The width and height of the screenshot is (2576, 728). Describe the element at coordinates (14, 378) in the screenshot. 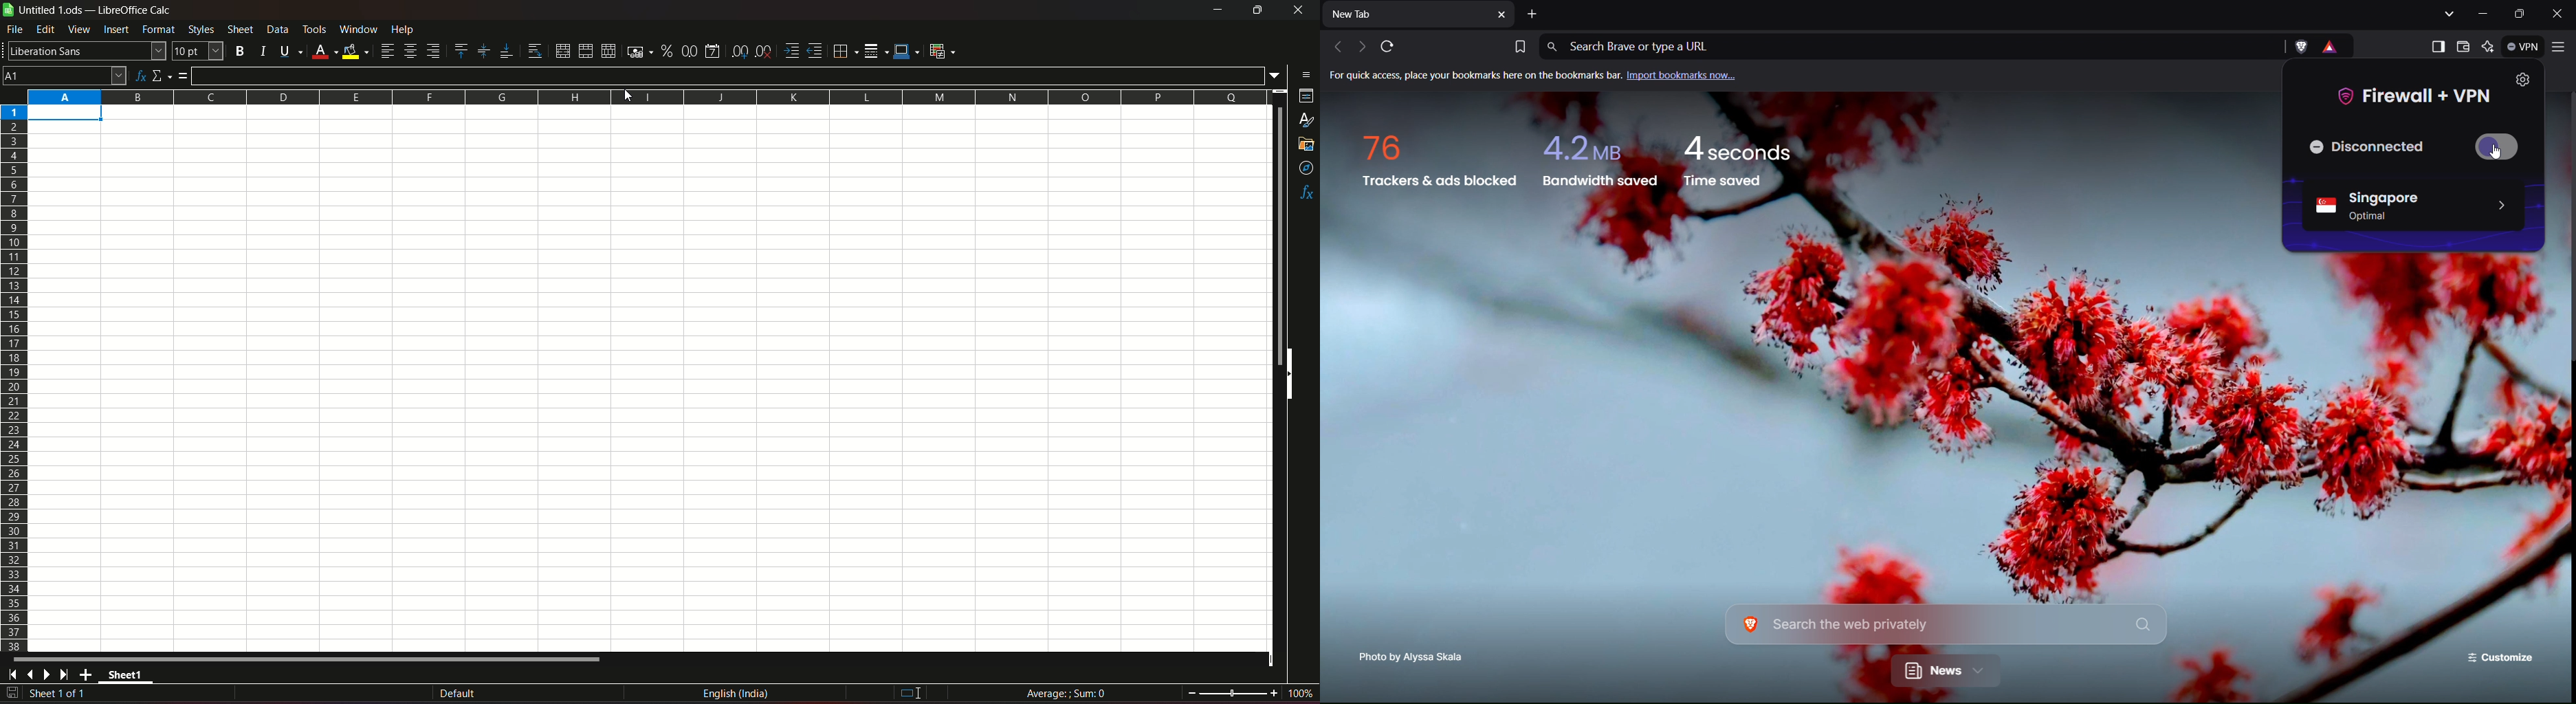

I see `rows` at that location.